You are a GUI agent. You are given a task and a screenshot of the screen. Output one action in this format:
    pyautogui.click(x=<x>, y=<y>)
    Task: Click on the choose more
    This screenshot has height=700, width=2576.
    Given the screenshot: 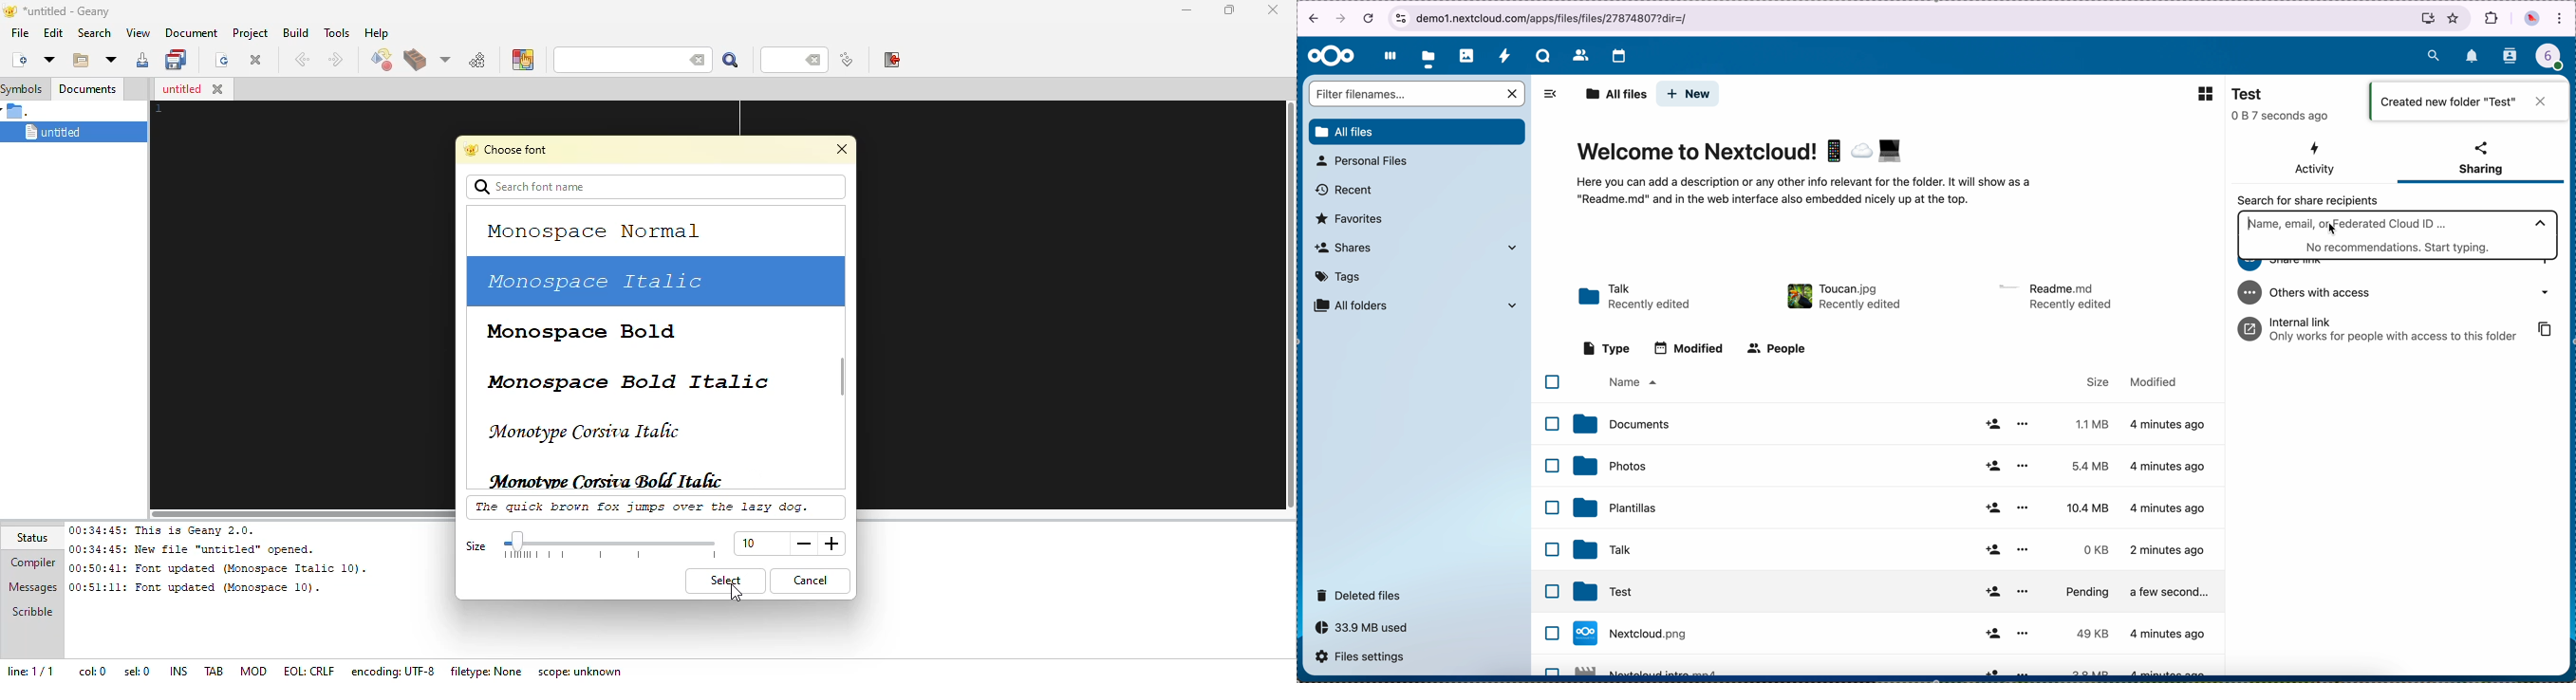 What is the action you would take?
    pyautogui.click(x=443, y=59)
    